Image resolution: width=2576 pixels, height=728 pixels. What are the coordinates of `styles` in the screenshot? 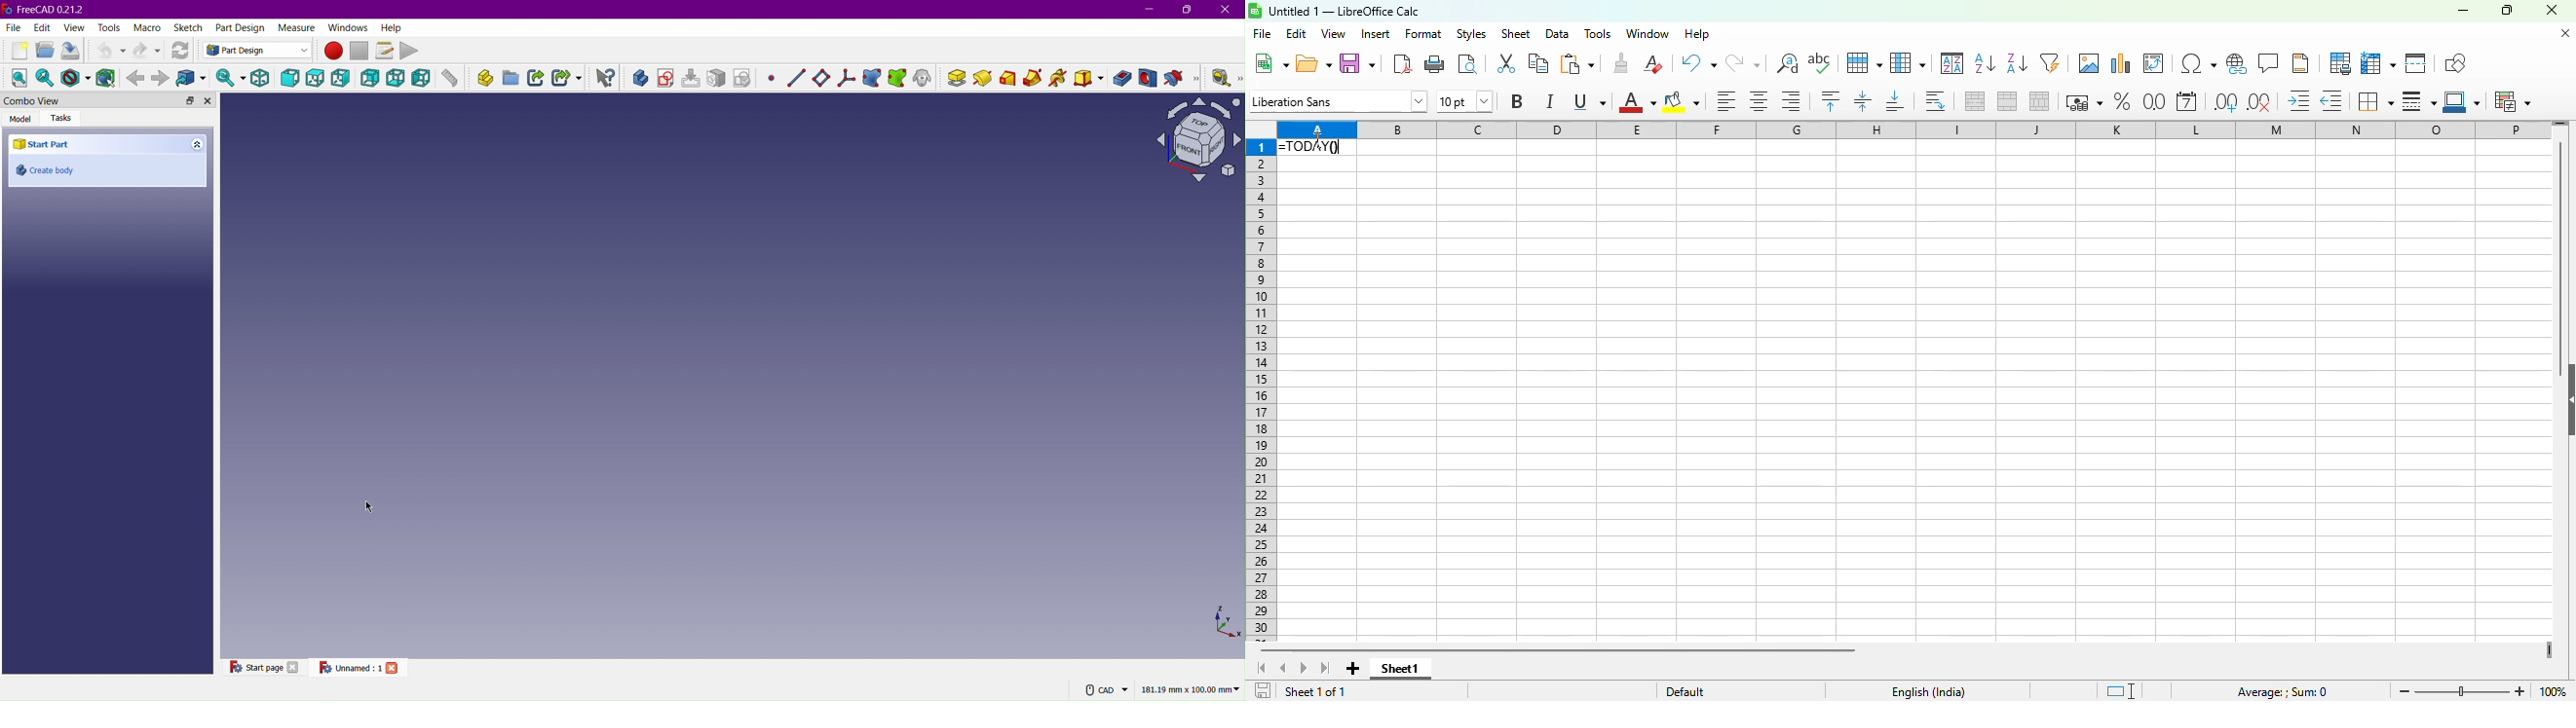 It's located at (1471, 33).